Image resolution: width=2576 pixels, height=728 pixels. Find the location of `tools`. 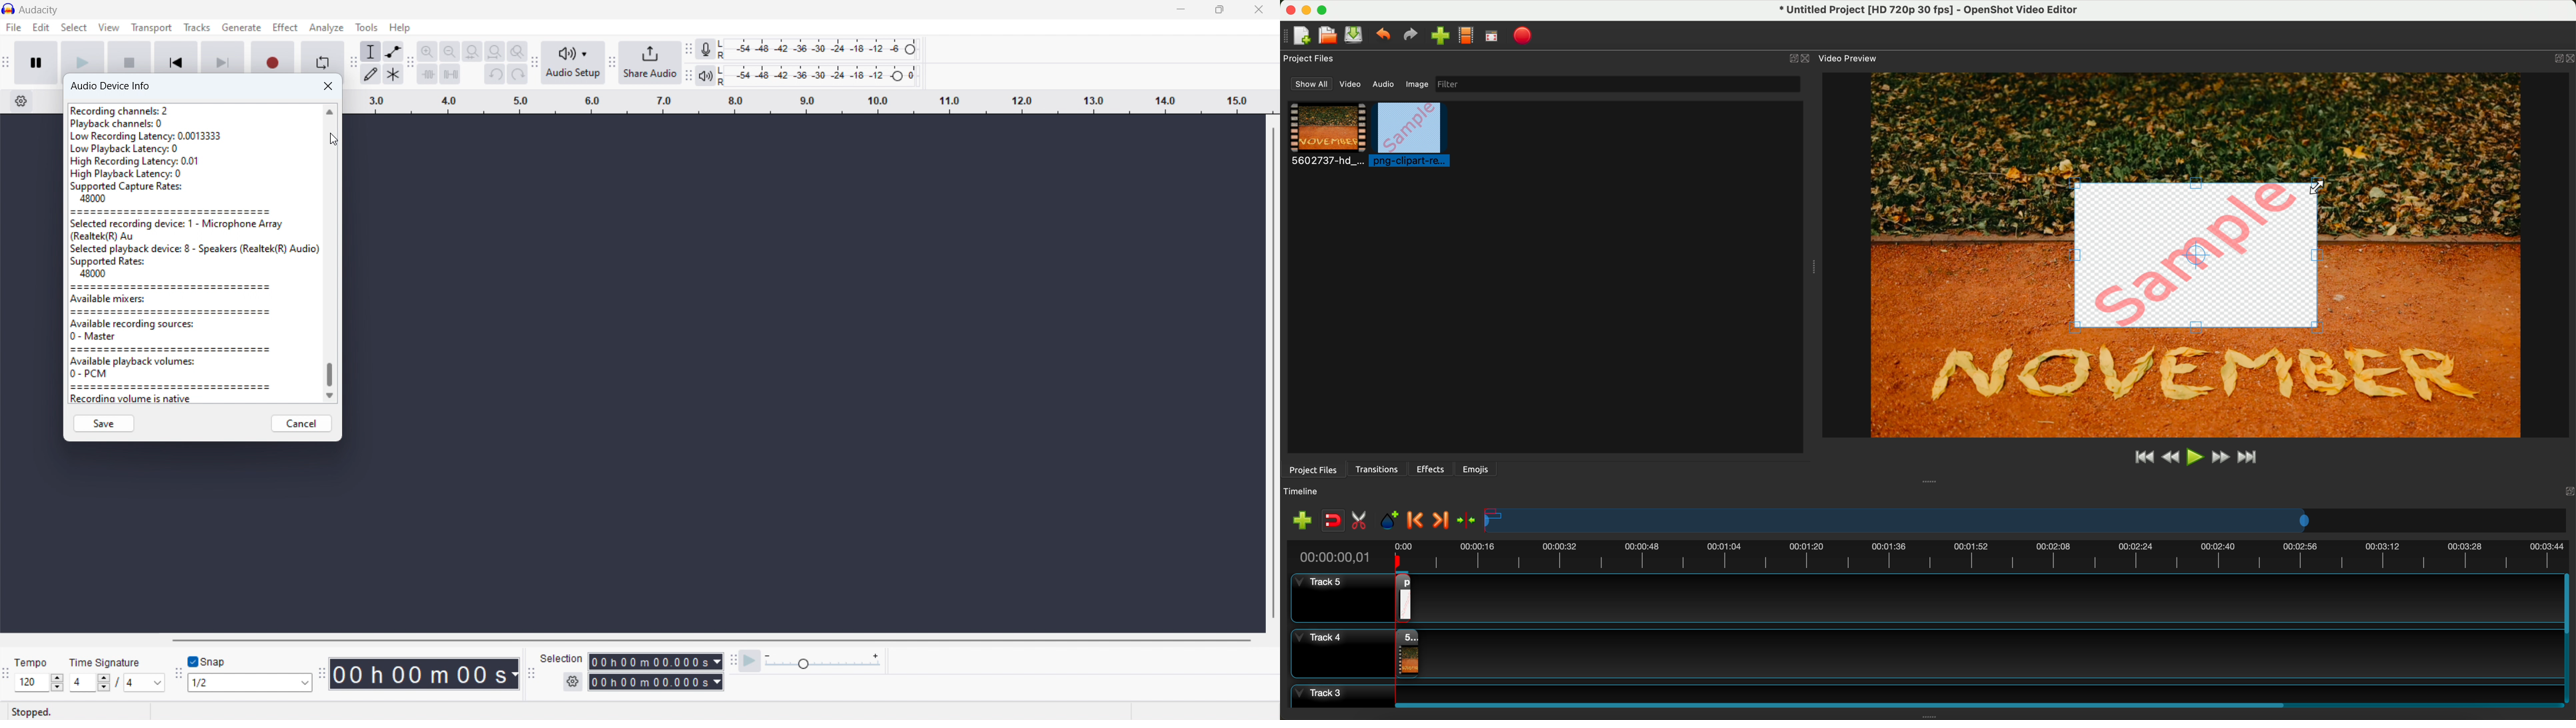

tools is located at coordinates (365, 27).